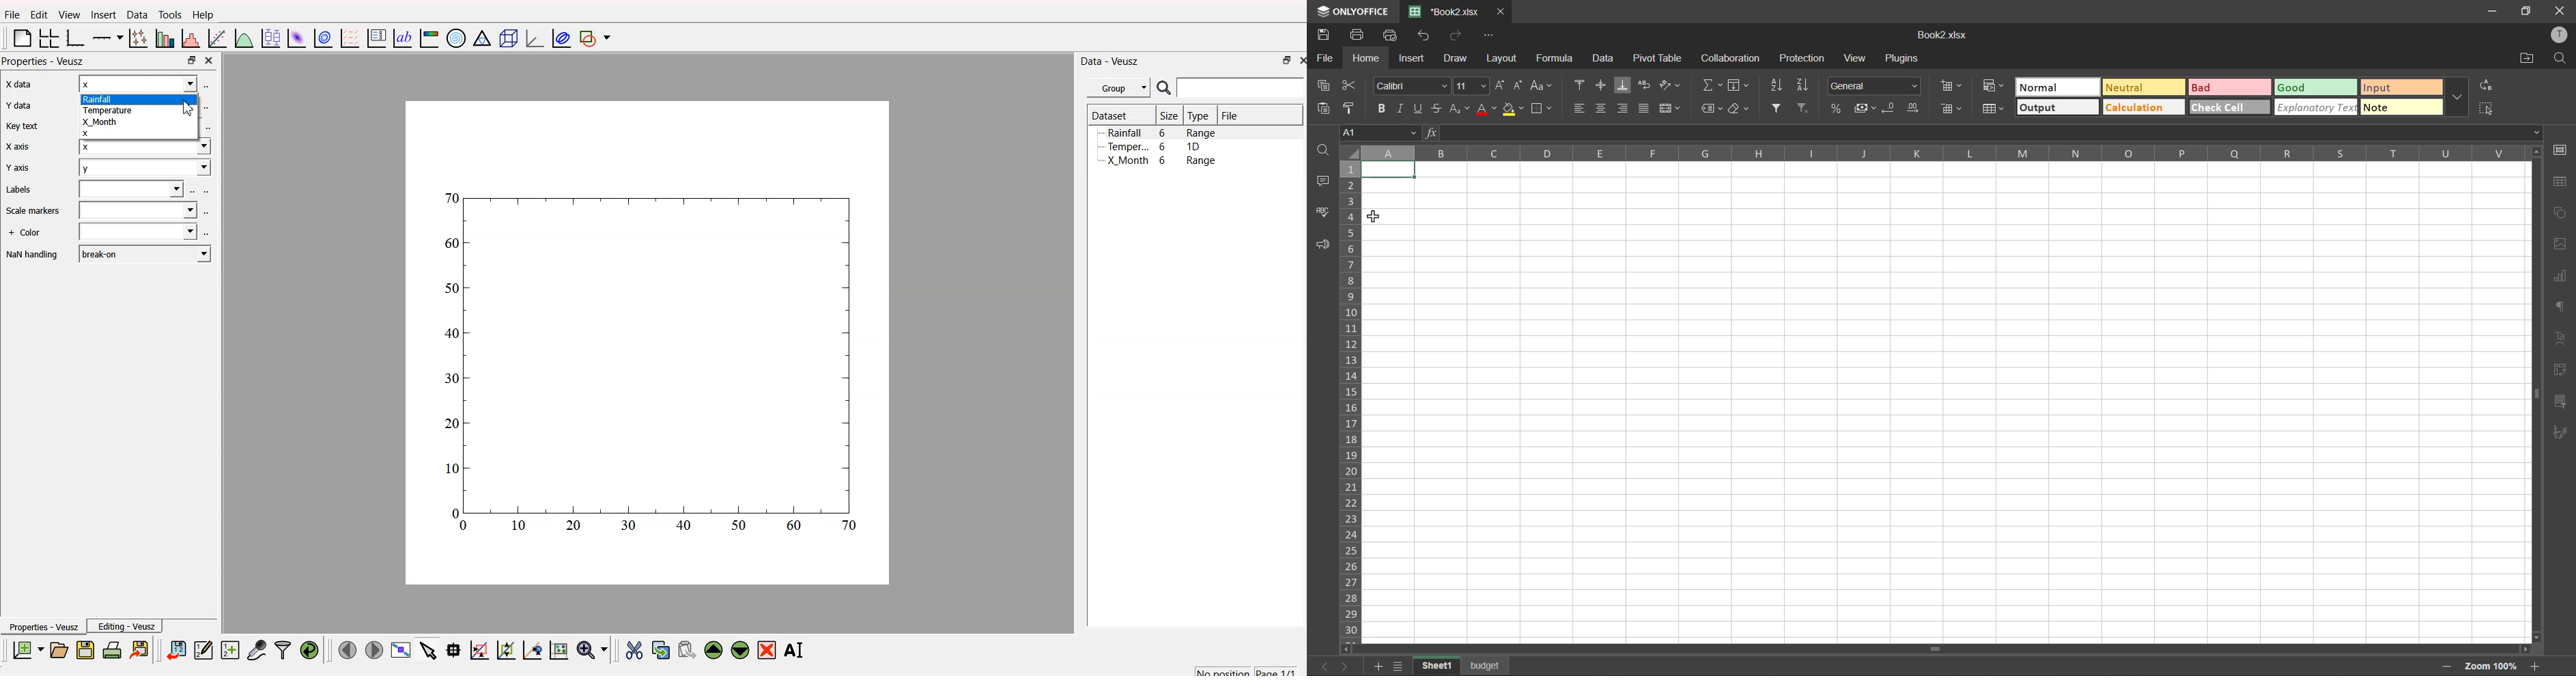  Describe the element at coordinates (1729, 60) in the screenshot. I see `collaboration` at that location.